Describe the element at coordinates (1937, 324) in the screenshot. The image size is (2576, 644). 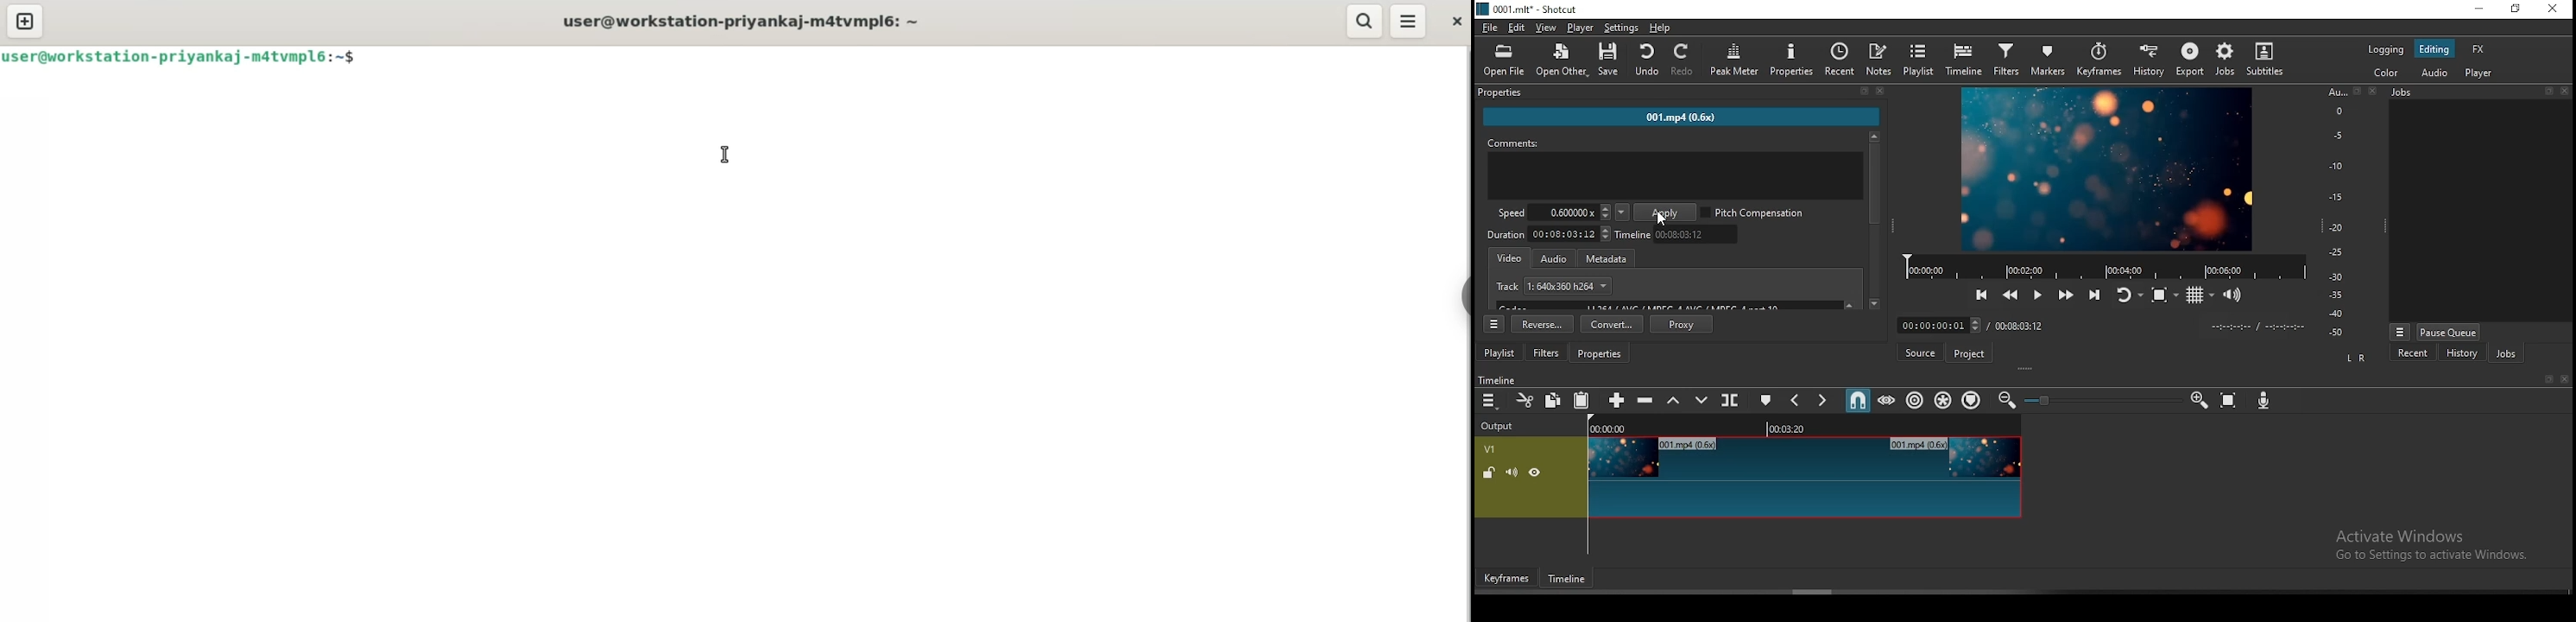
I see `elapsed time` at that location.